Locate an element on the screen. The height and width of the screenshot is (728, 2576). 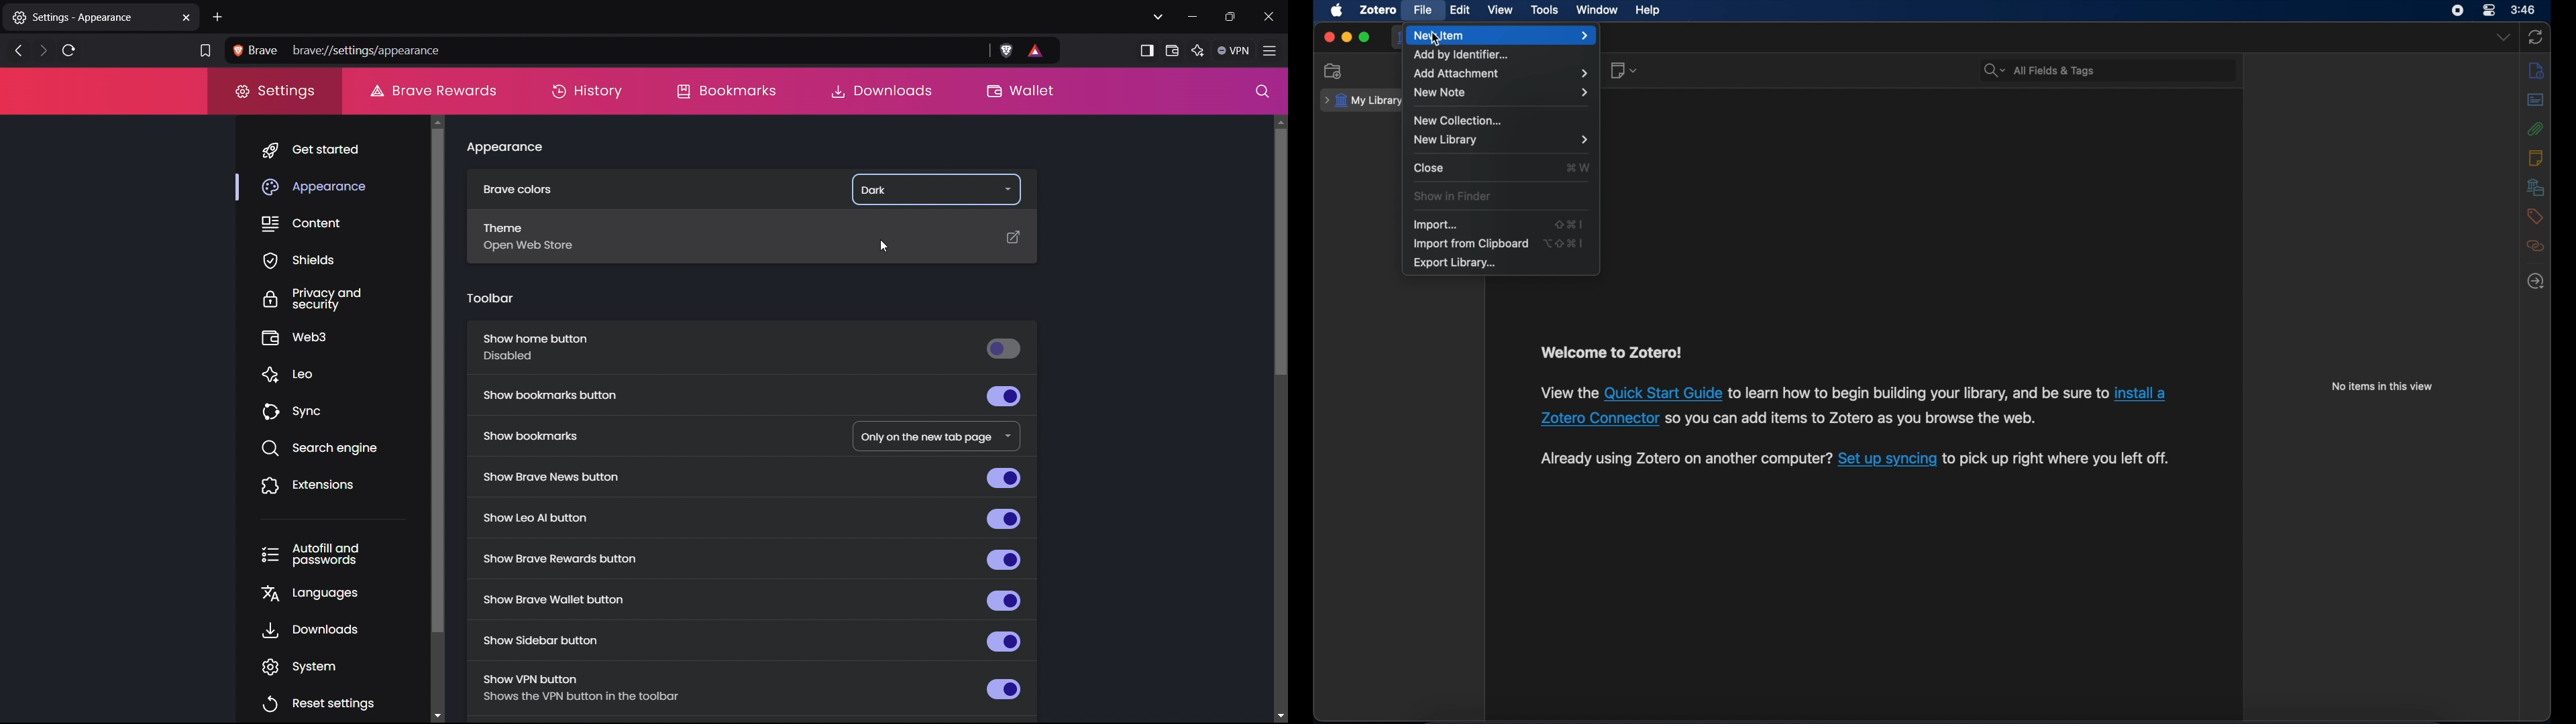
add attachment is located at coordinates (1503, 74).